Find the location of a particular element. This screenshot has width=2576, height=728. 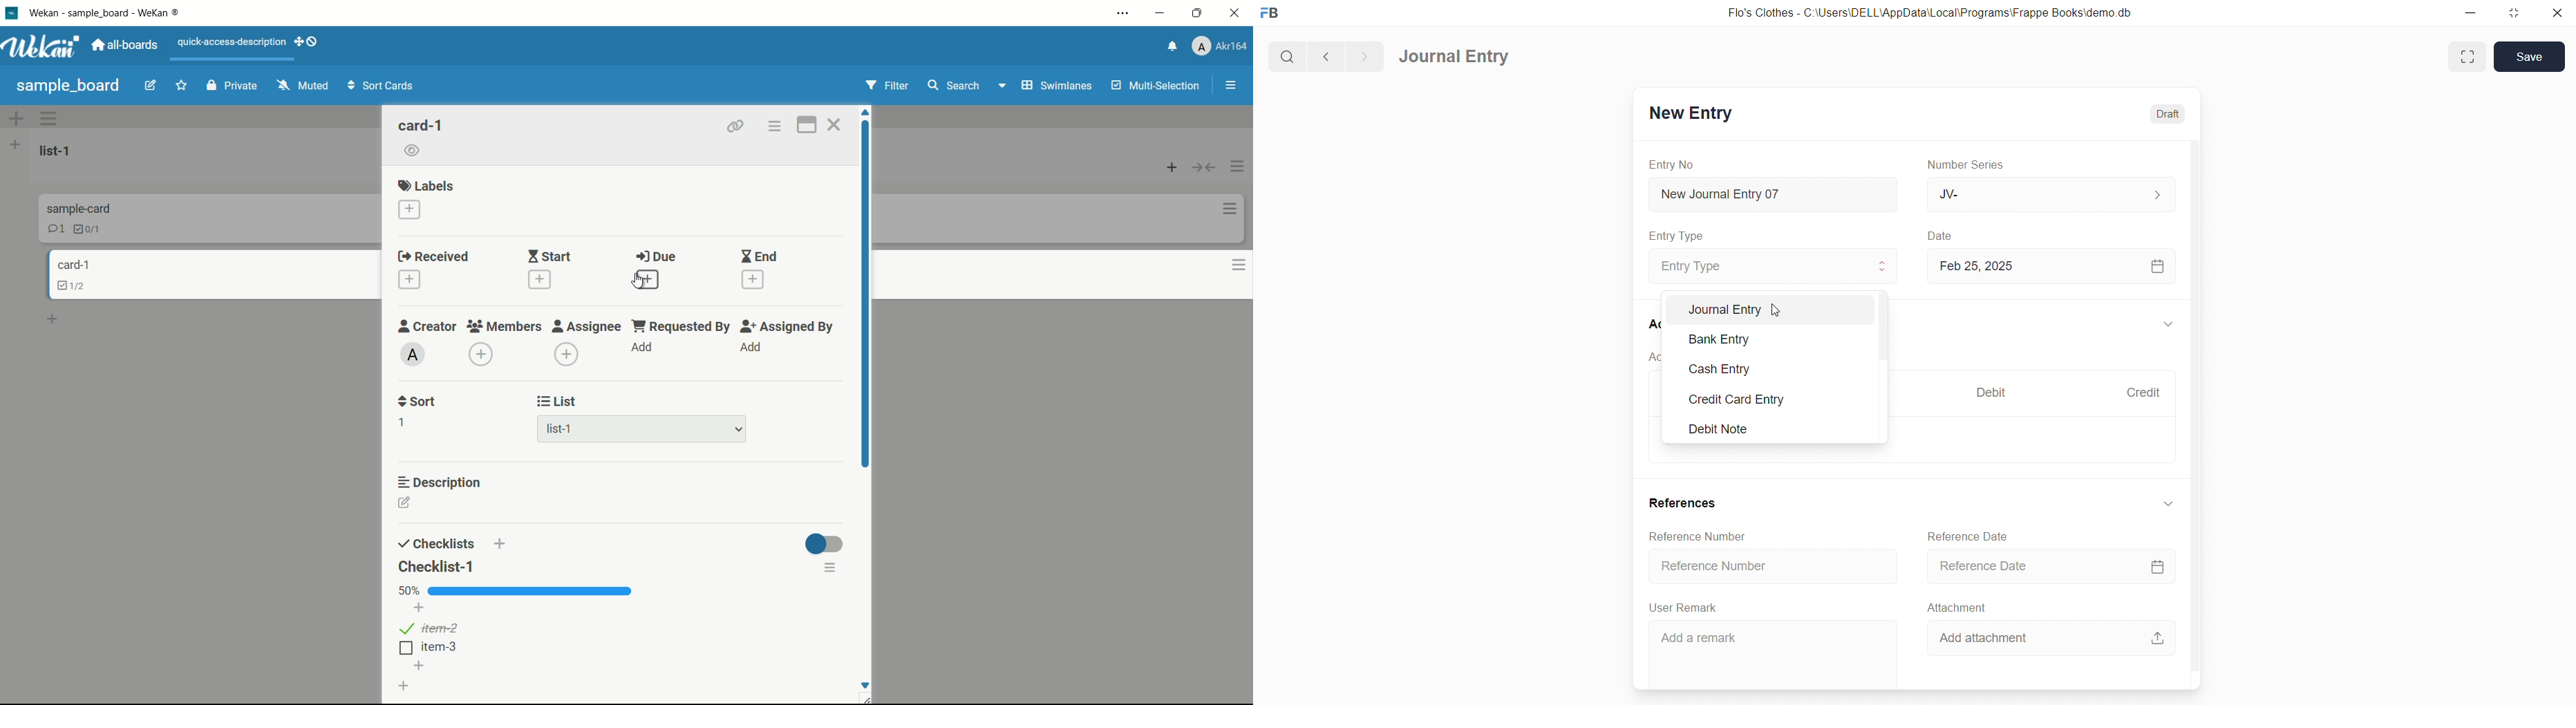

close card is located at coordinates (833, 124).